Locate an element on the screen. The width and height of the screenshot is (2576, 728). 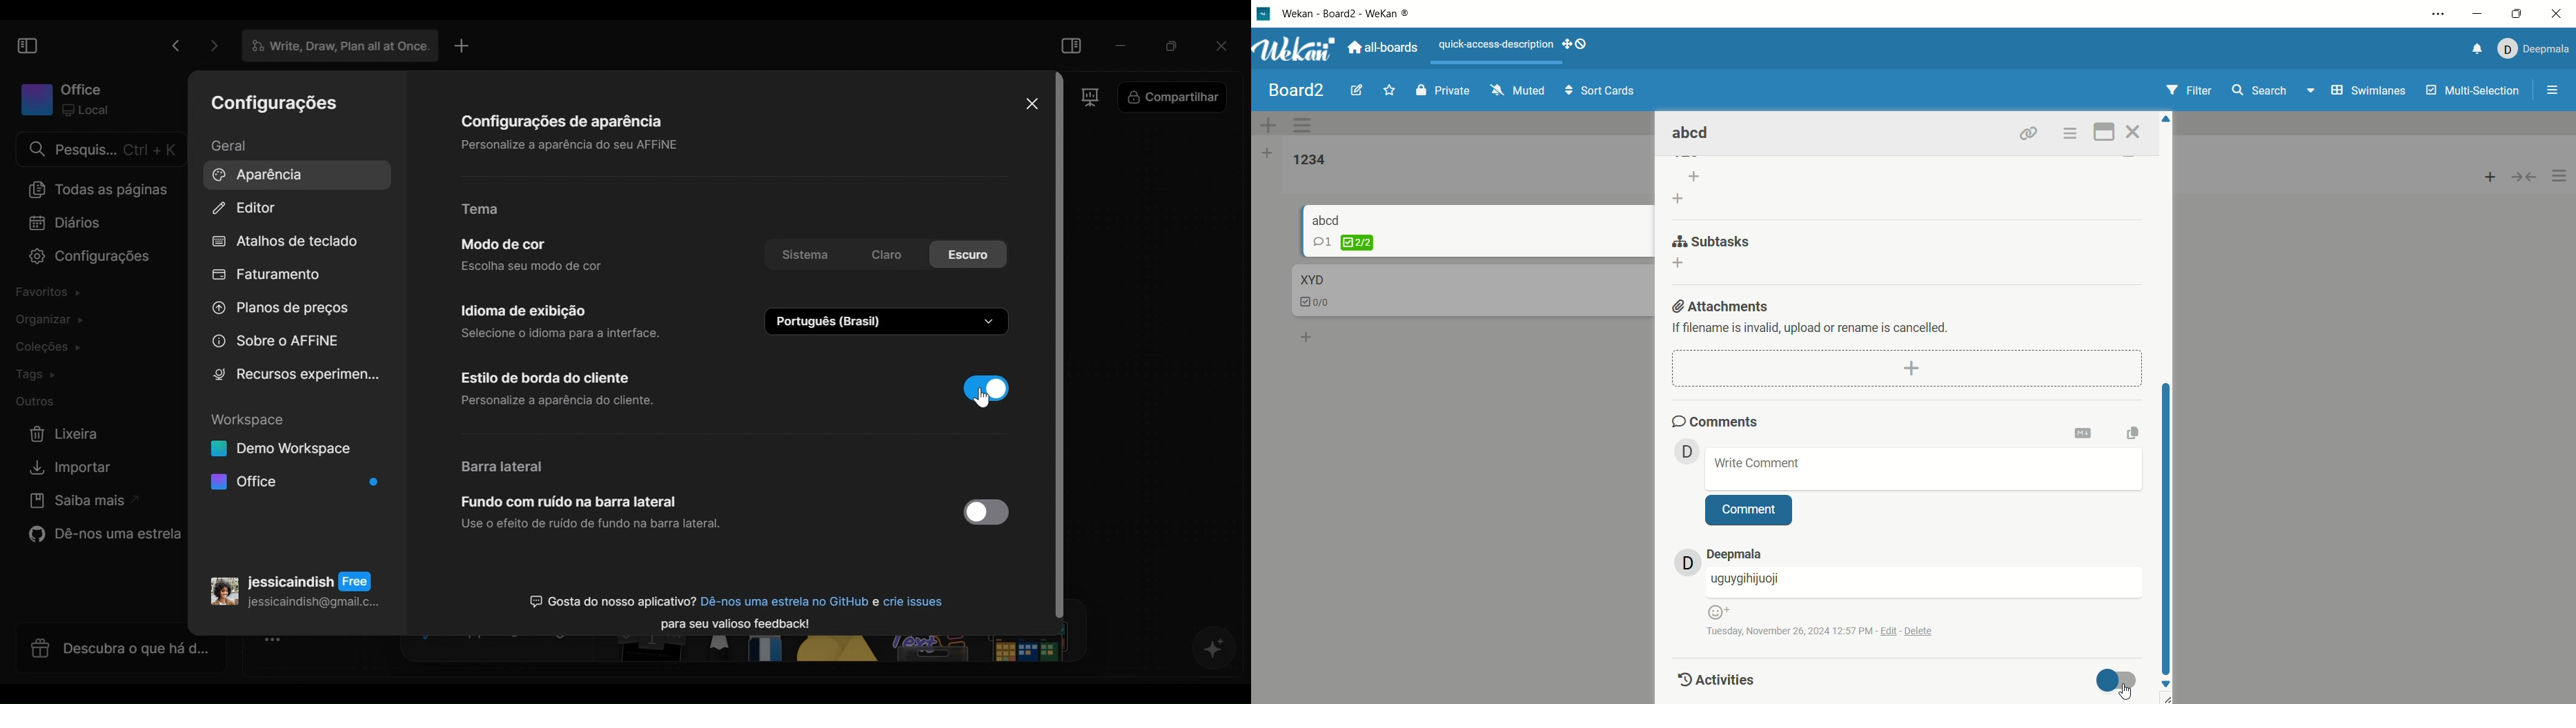
Learn more is located at coordinates (80, 503).